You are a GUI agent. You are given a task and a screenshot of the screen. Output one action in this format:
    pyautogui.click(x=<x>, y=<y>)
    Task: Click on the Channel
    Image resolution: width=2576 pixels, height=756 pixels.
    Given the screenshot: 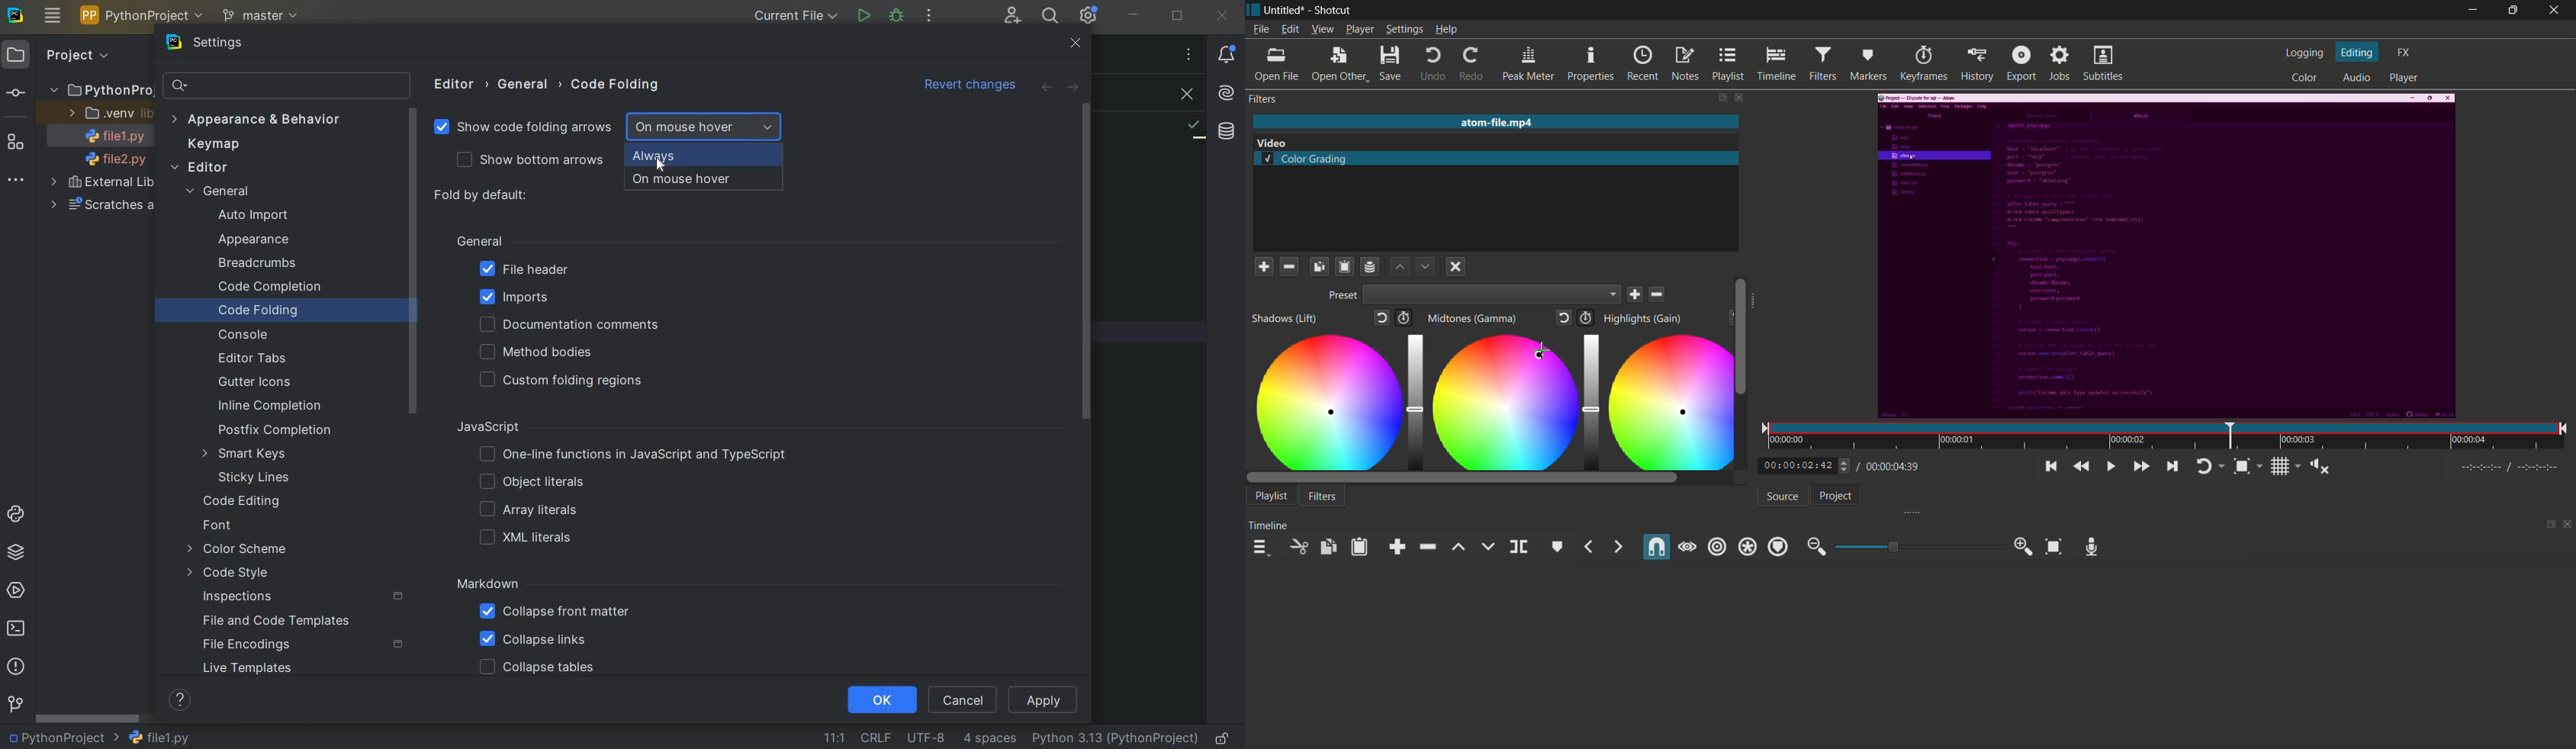 What is the action you would take?
    pyautogui.click(x=1370, y=266)
    